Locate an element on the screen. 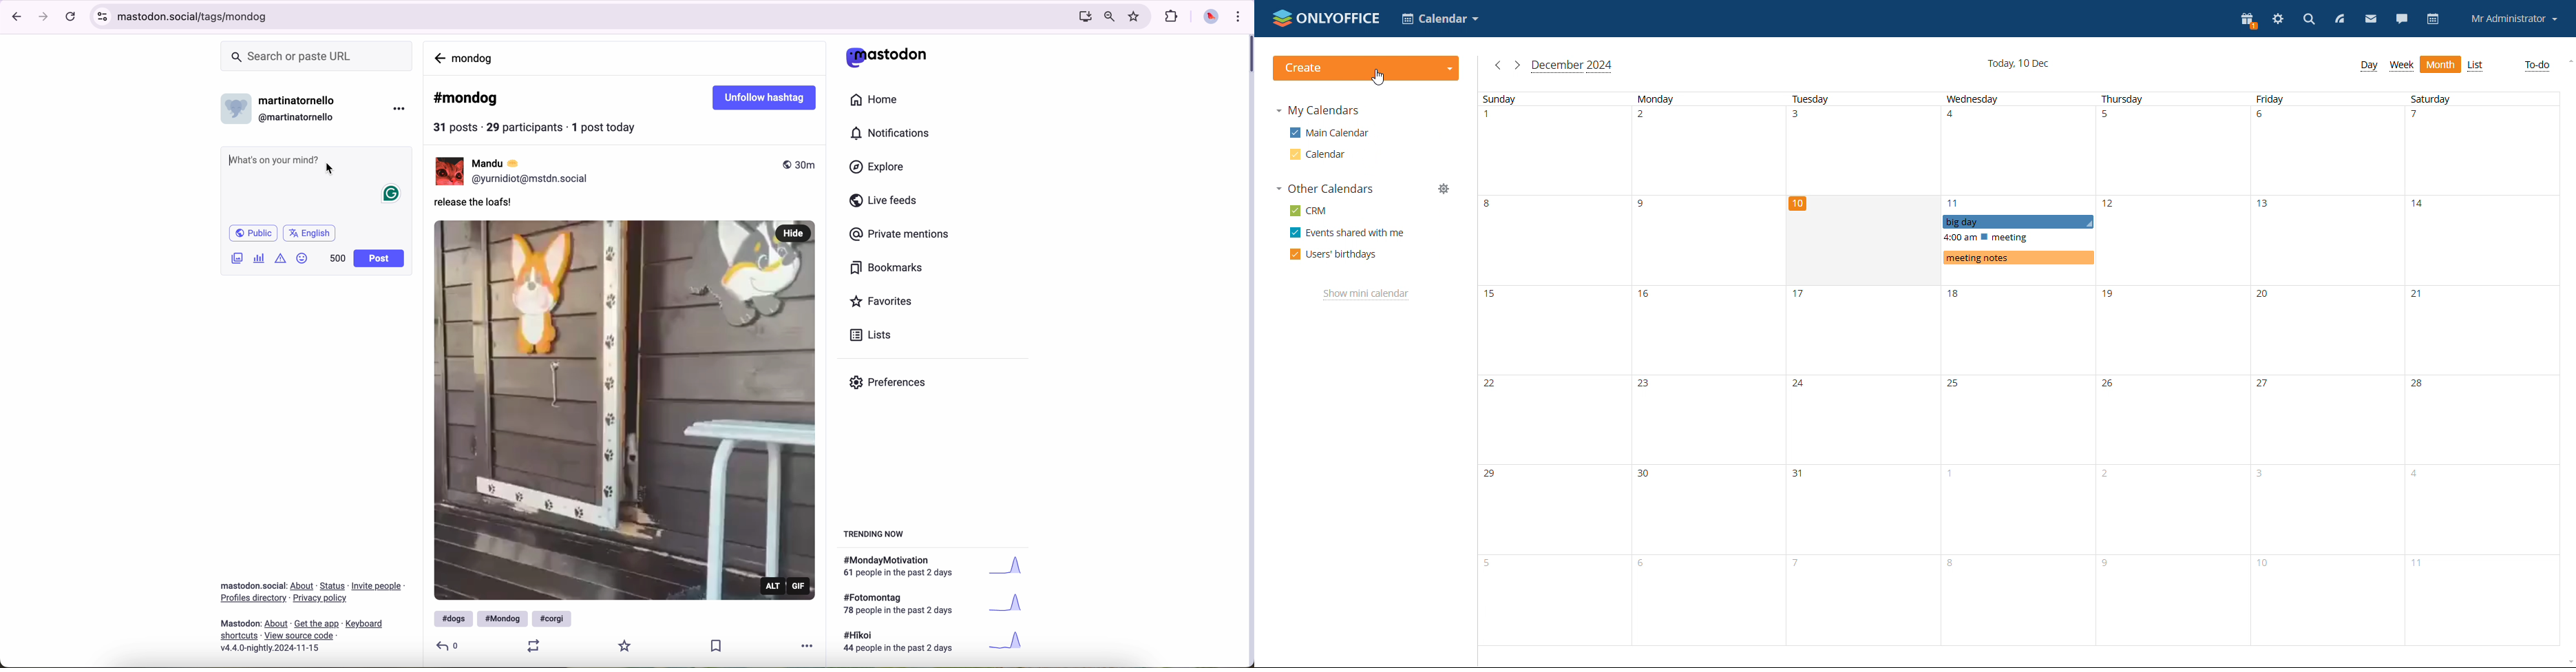 The width and height of the screenshot is (2576, 672). release the loafs! is located at coordinates (478, 205).